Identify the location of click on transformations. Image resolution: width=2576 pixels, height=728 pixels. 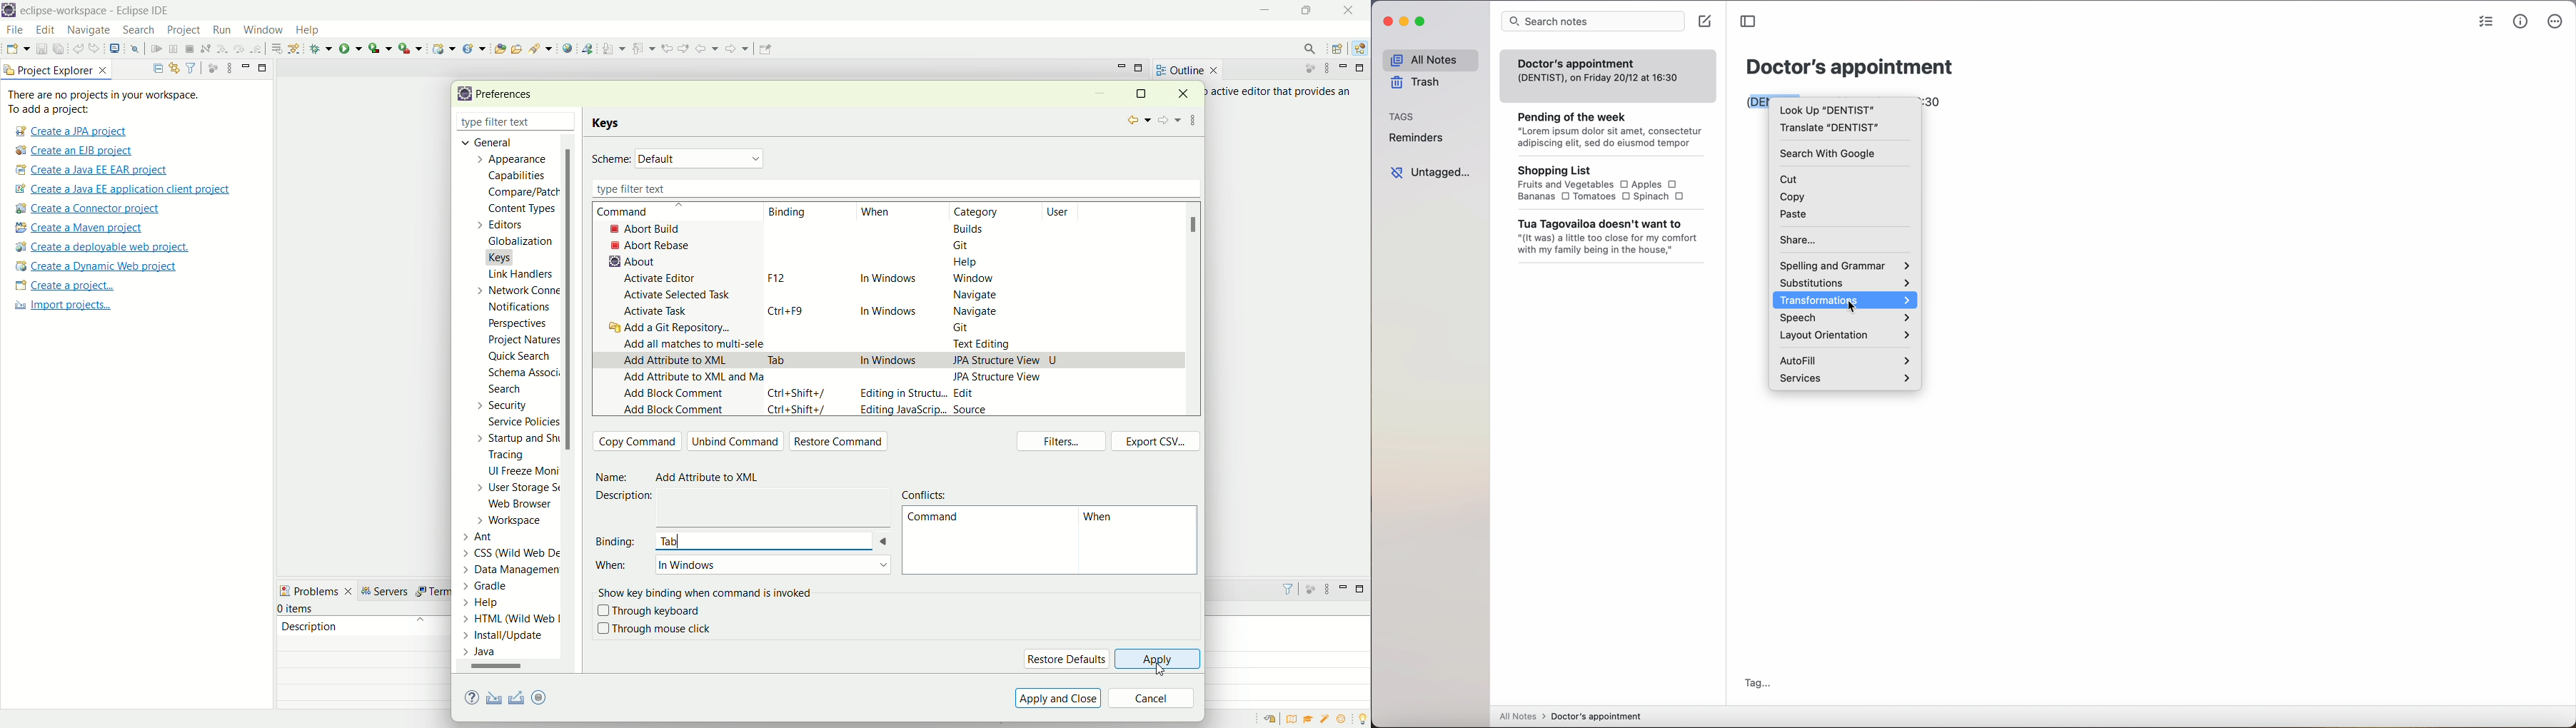
(1846, 302).